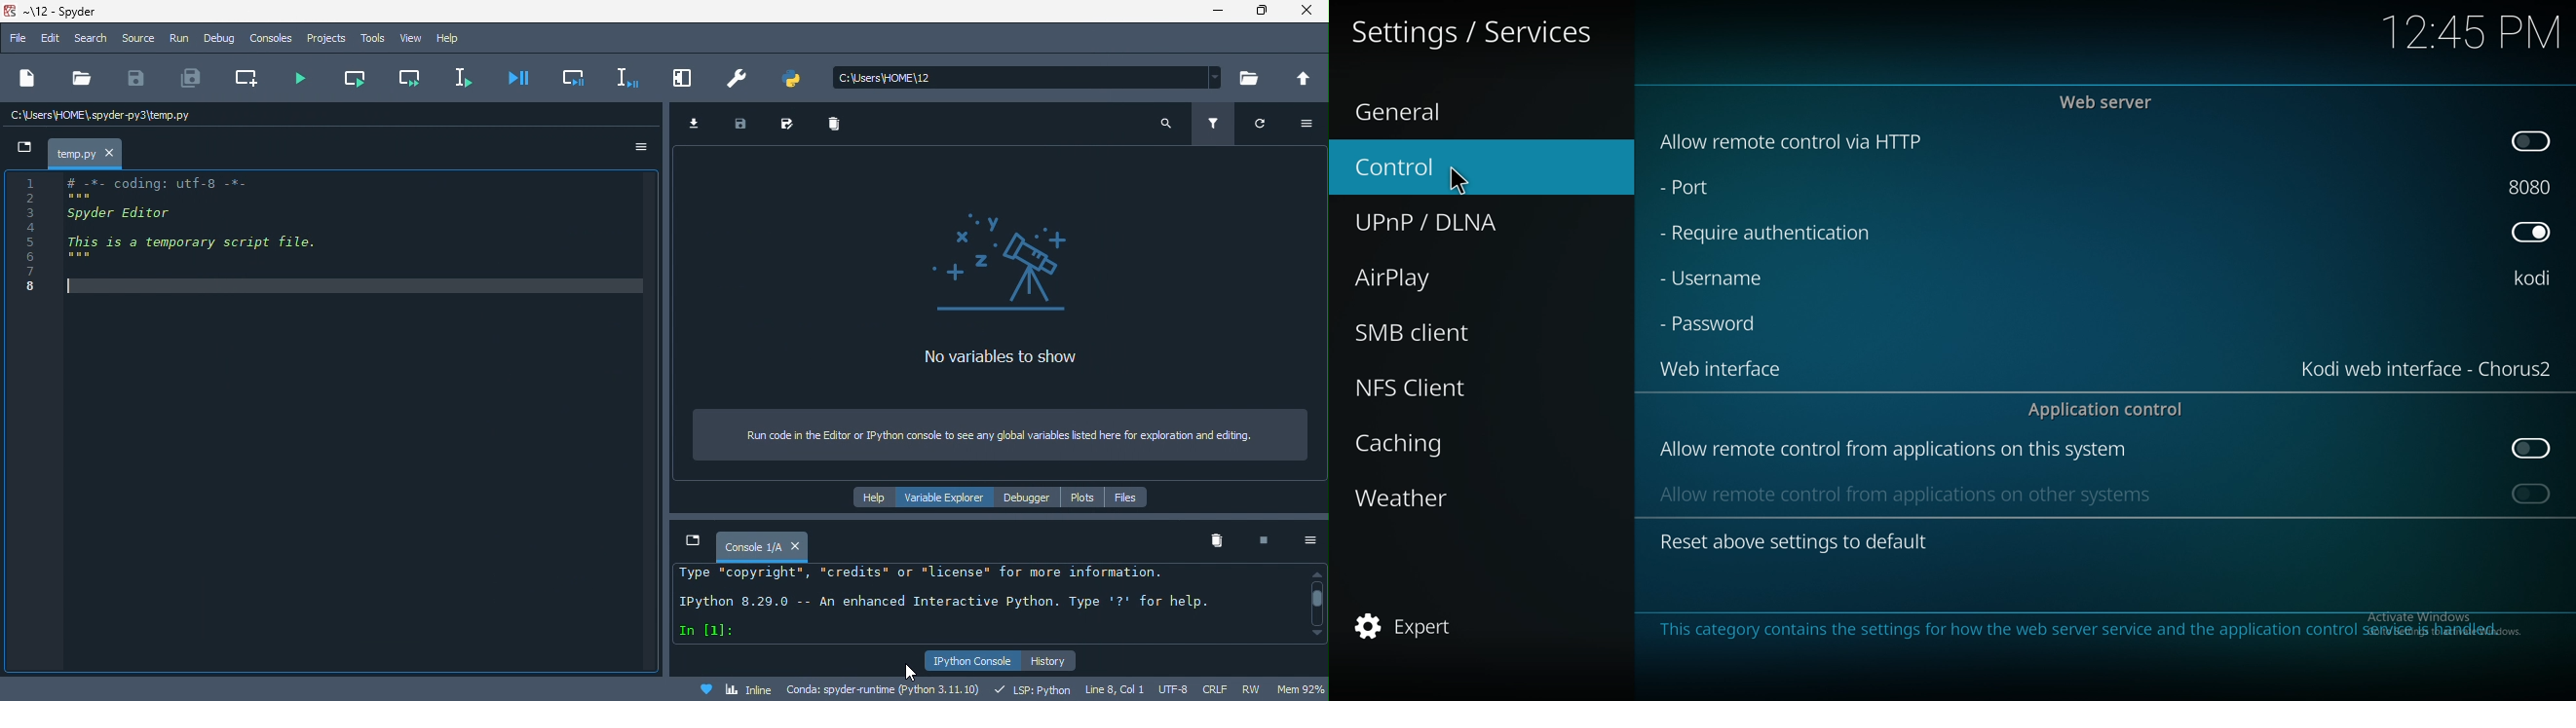 Image resolution: width=2576 pixels, height=728 pixels. Describe the element at coordinates (1435, 387) in the screenshot. I see `nfs client` at that location.